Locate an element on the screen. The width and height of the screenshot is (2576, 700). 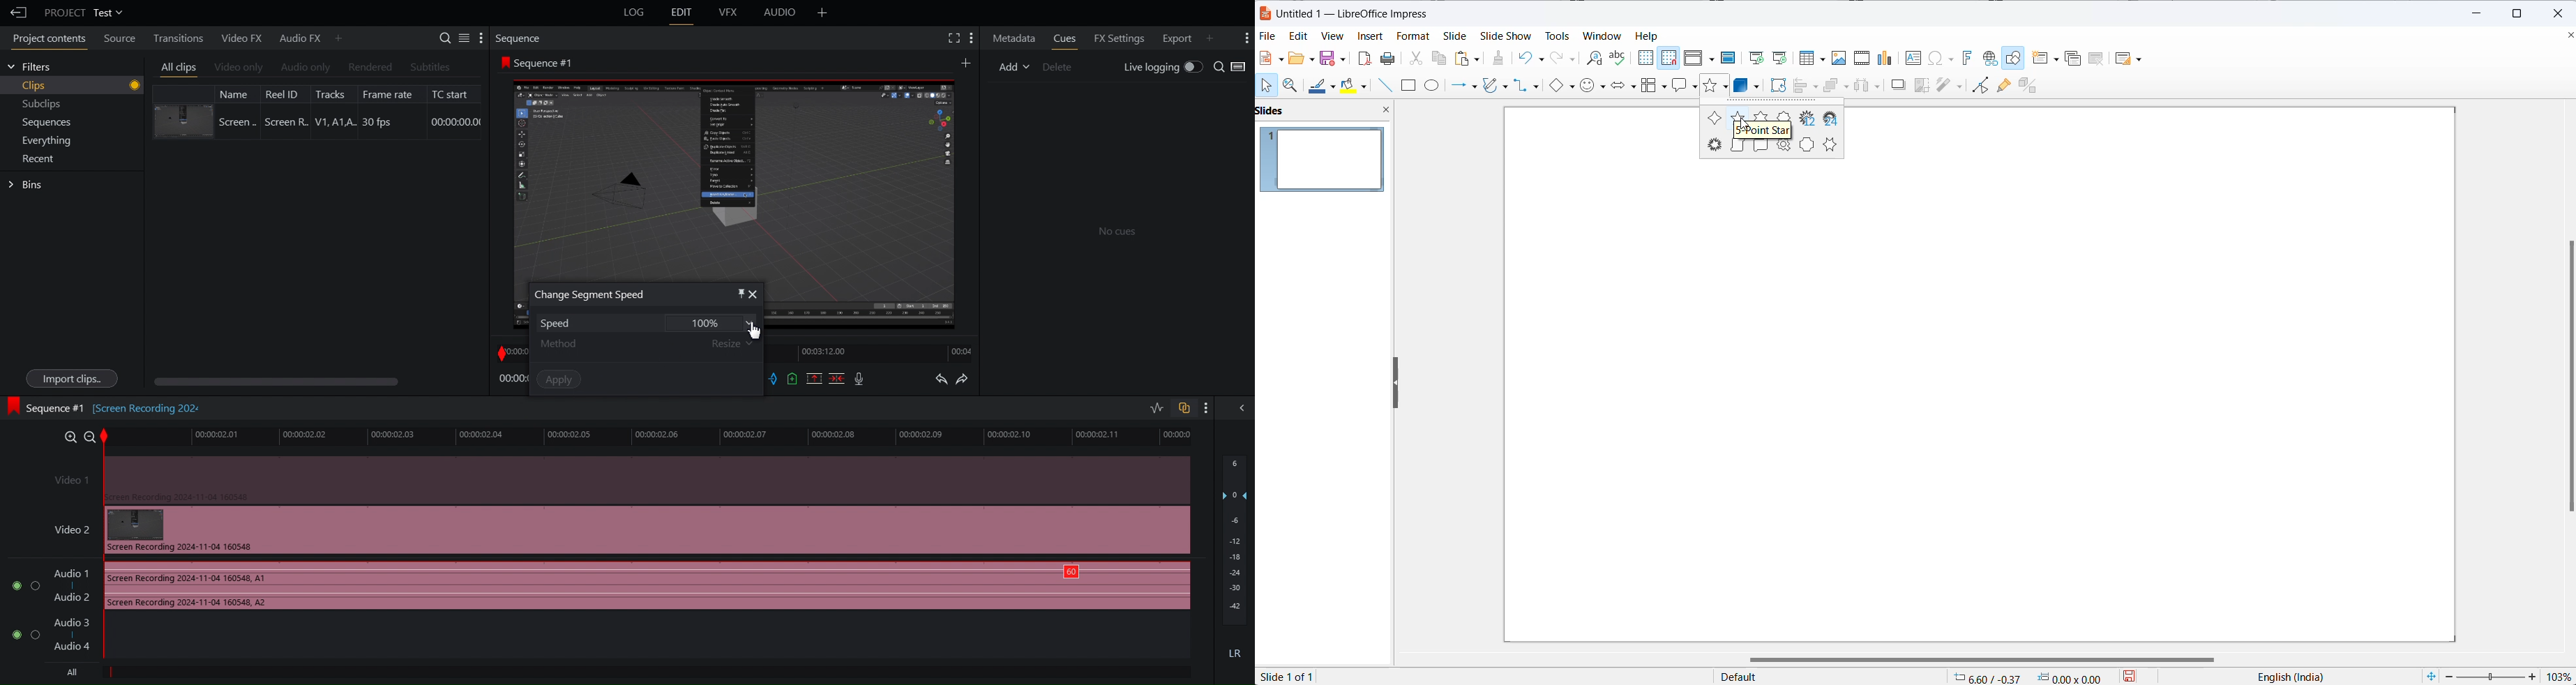
doorplate is located at coordinates (1808, 146).